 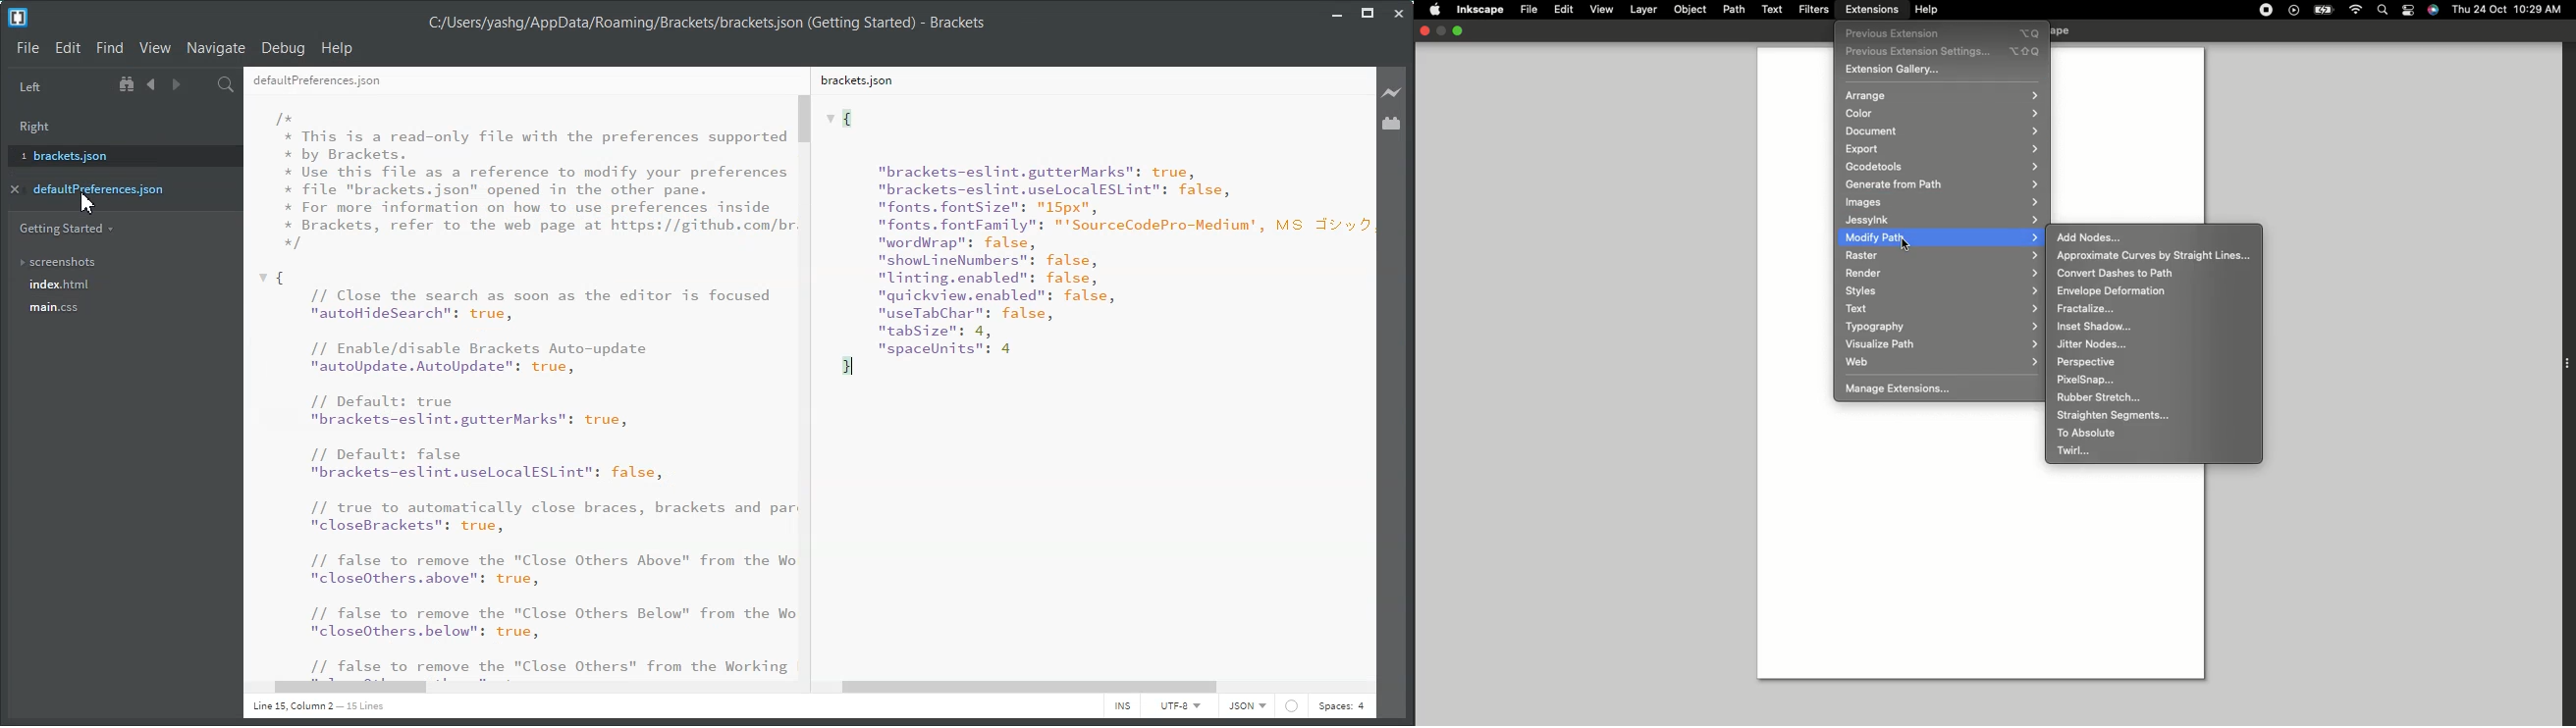 I want to click on HTML, so click(x=1246, y=707).